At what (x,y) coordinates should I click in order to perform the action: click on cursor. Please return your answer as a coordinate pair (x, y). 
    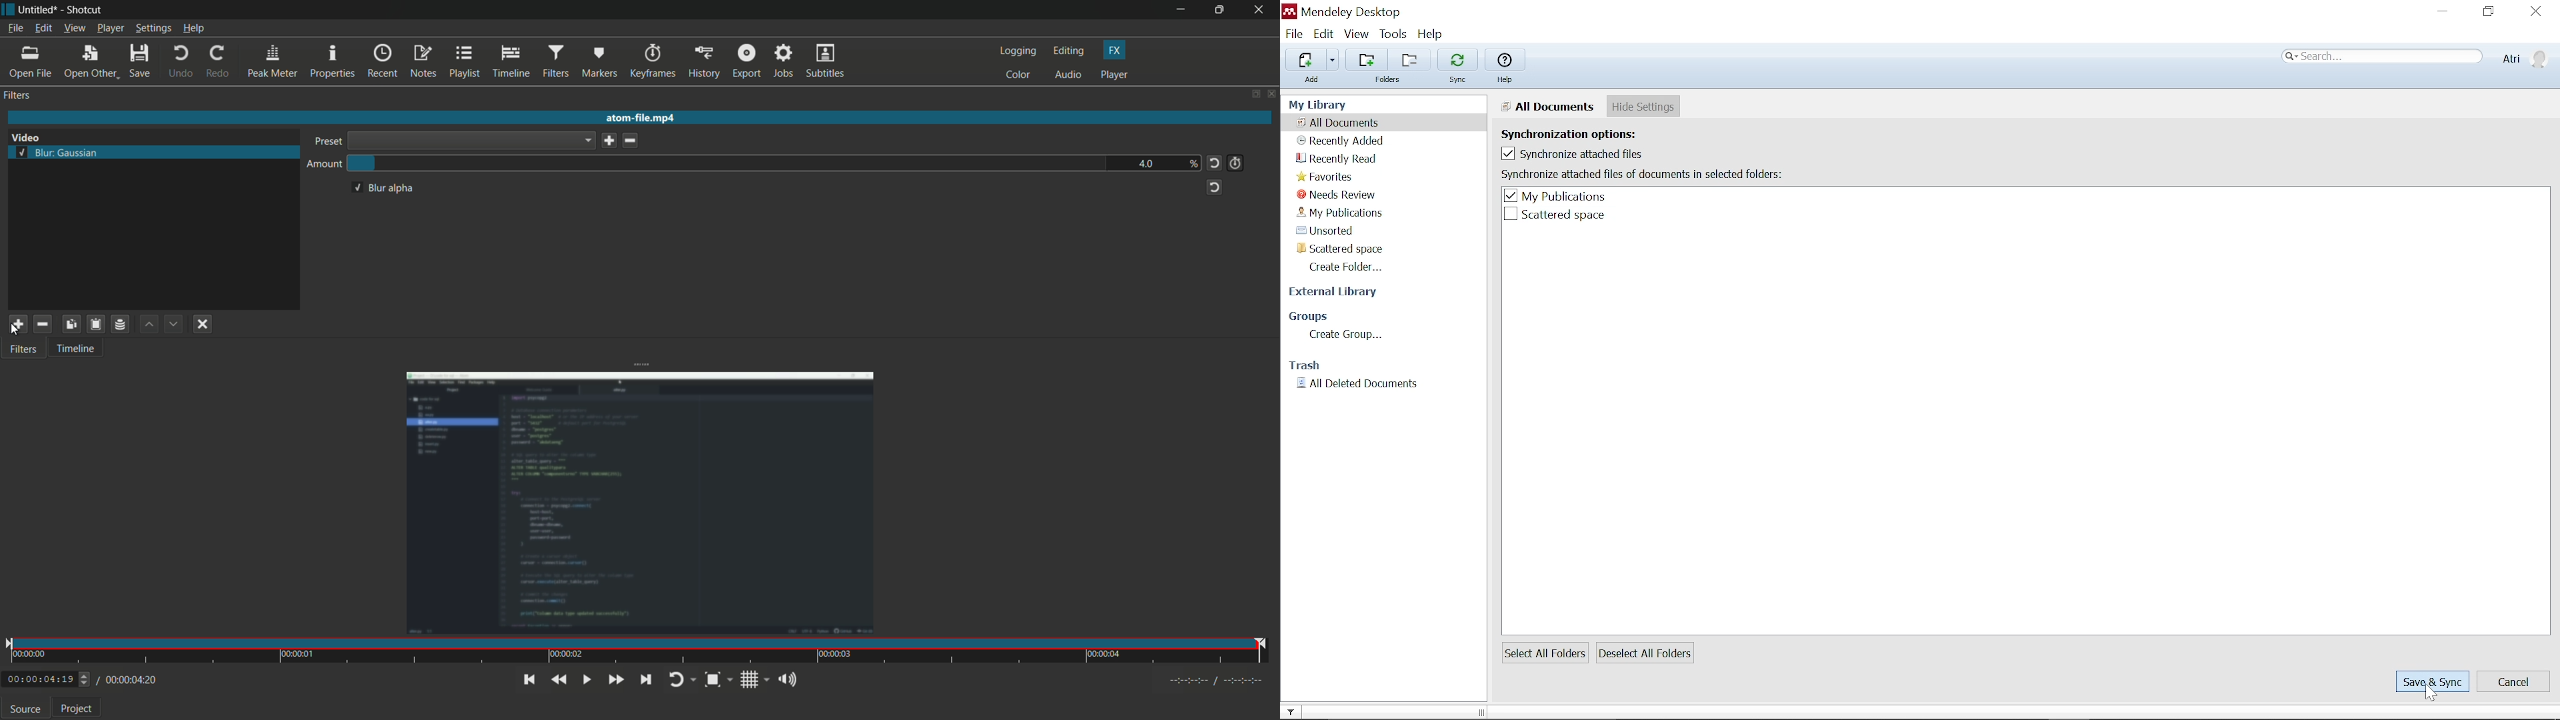
    Looking at the image, I should click on (2429, 695).